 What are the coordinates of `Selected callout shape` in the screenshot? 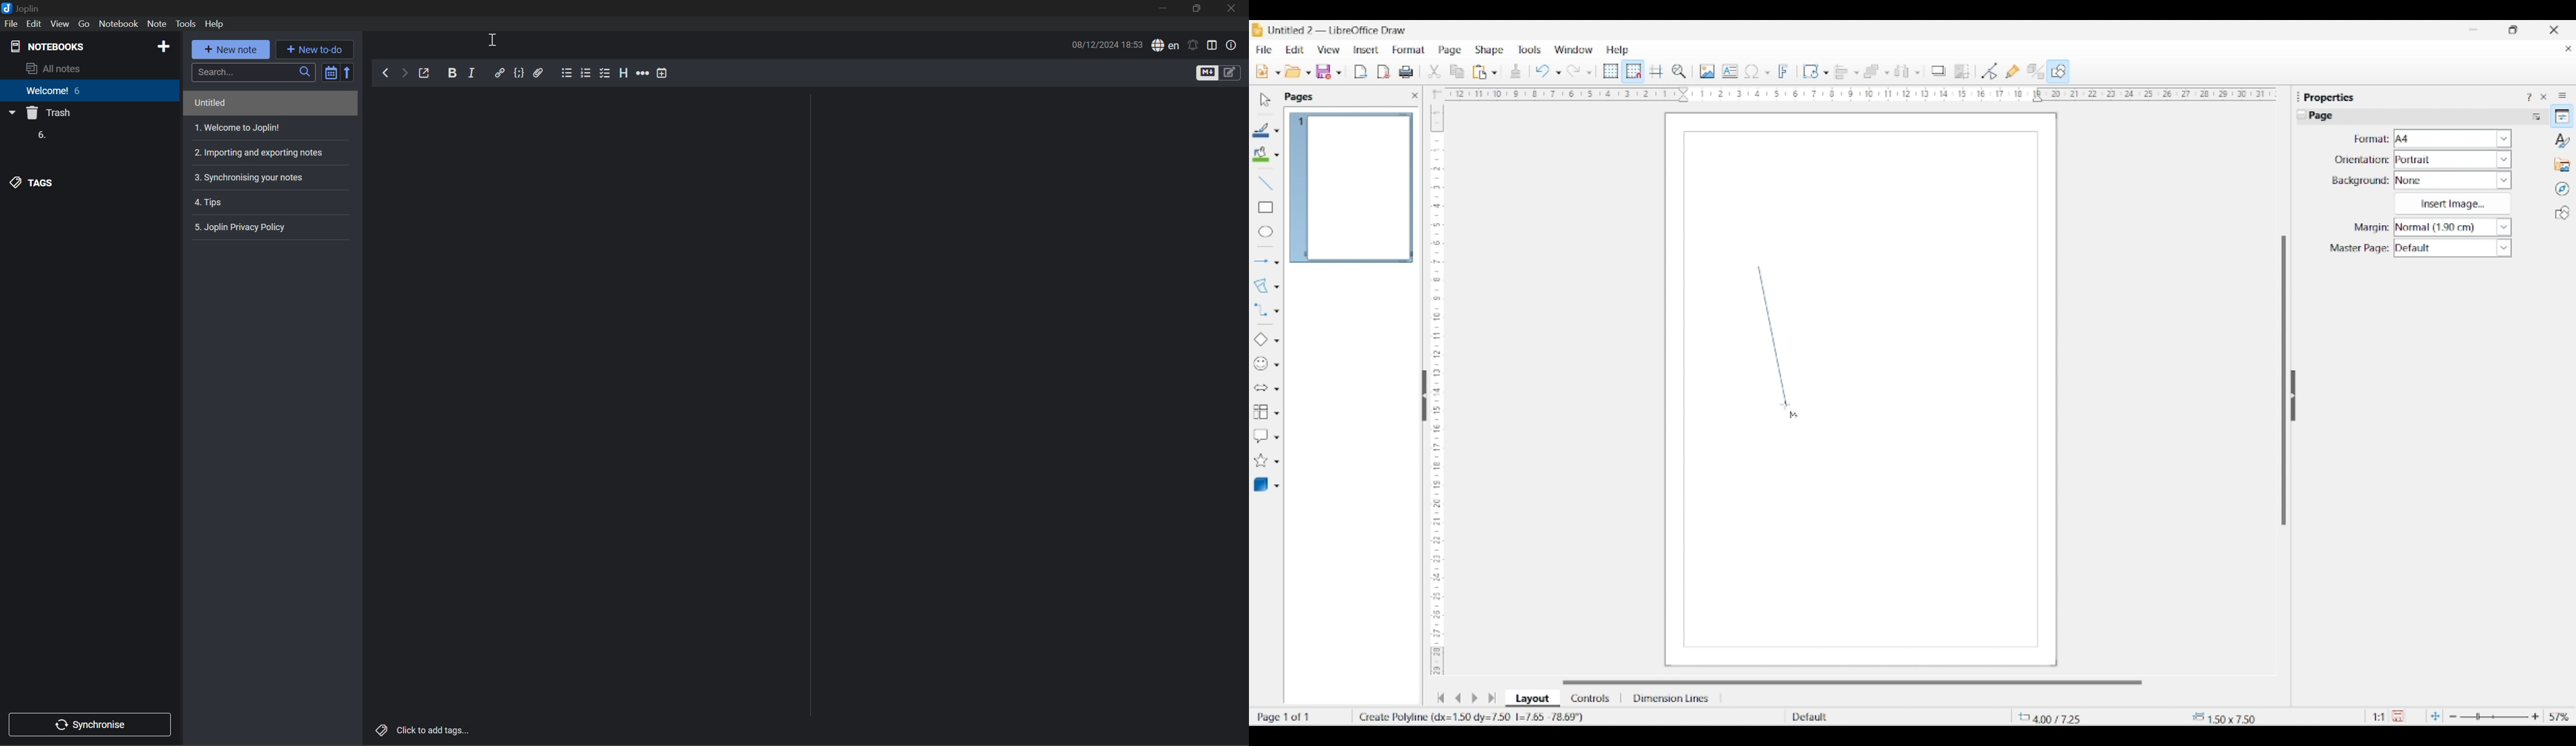 It's located at (1261, 436).